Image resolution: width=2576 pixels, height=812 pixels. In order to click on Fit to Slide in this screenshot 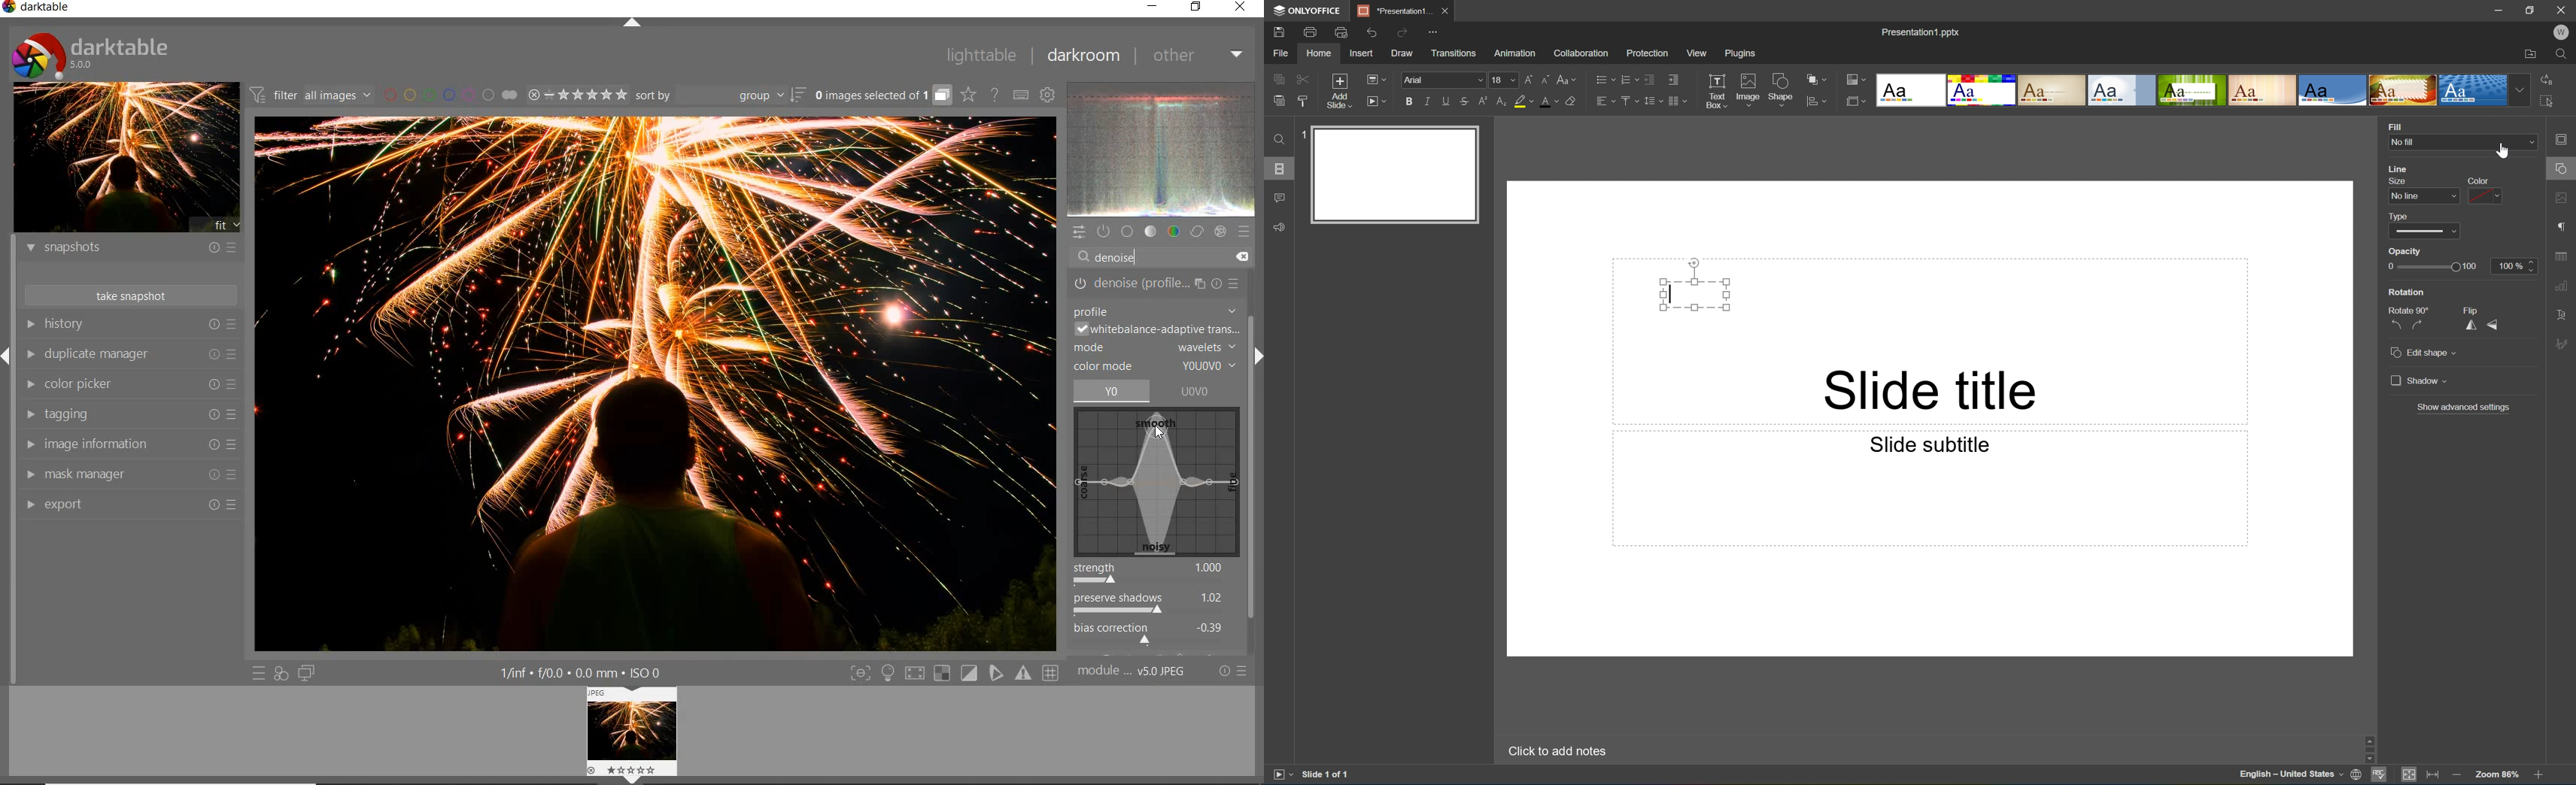, I will do `click(2412, 774)`.